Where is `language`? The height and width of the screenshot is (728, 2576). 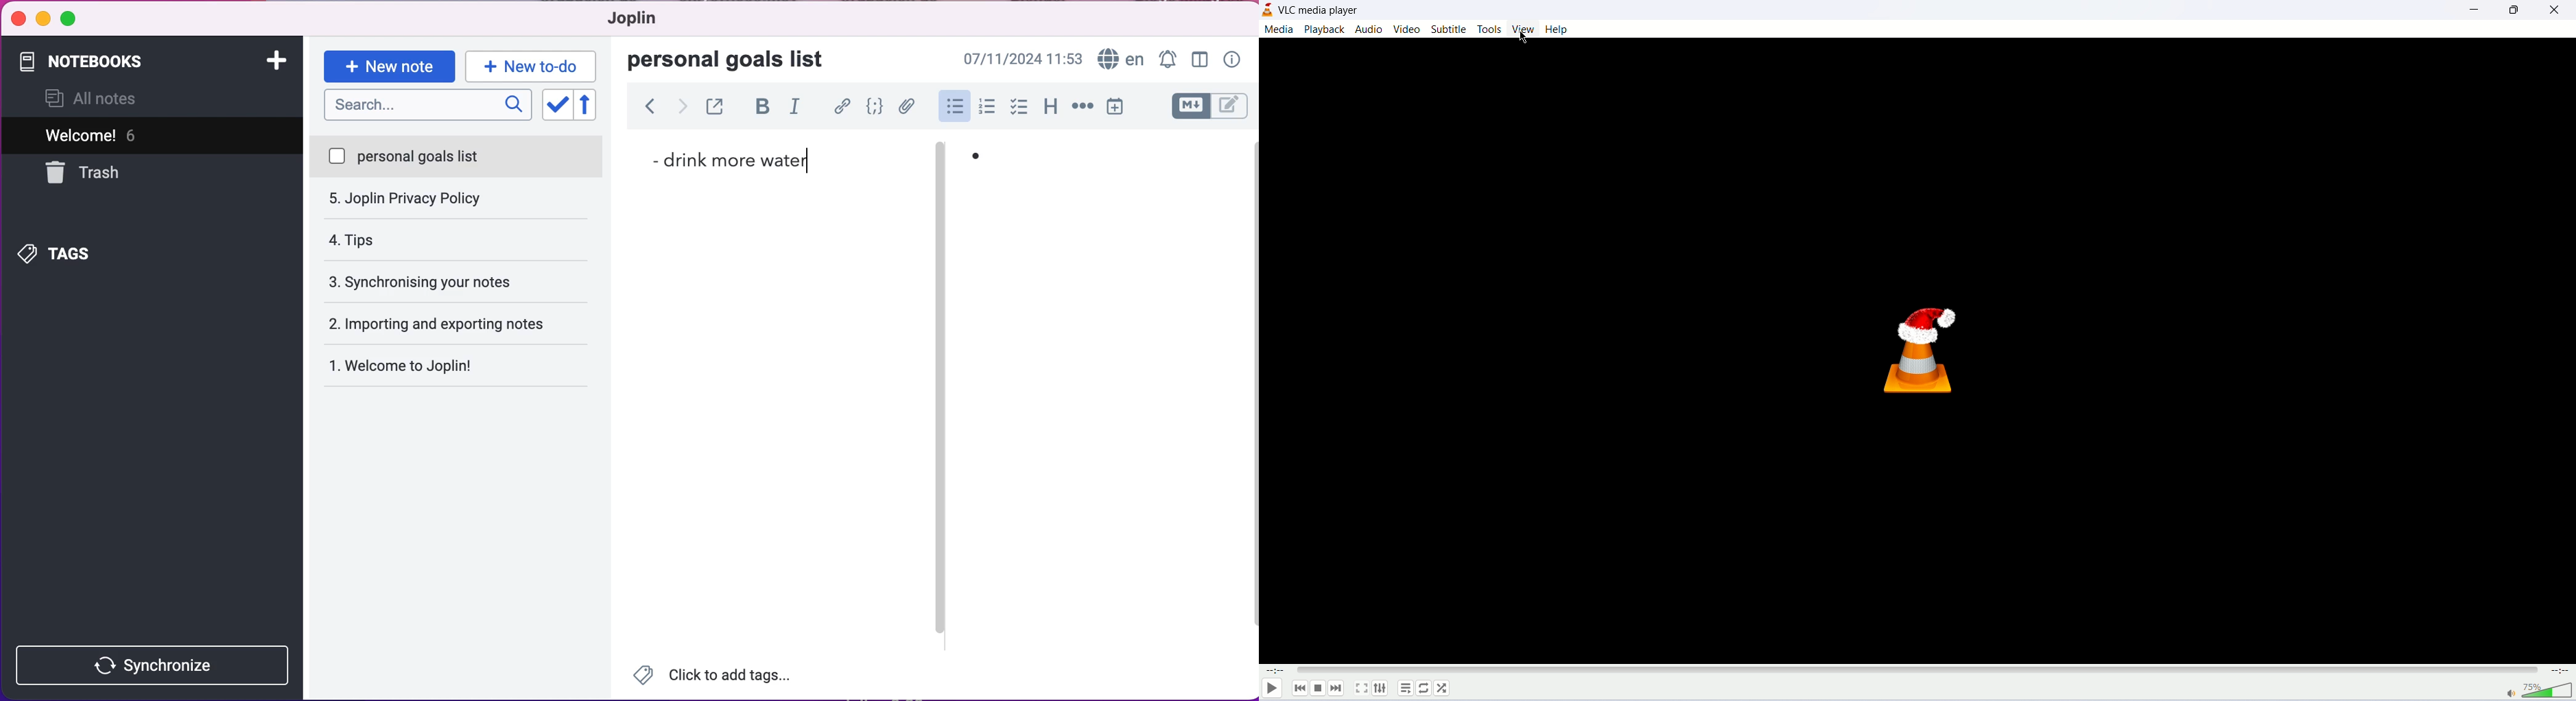
language is located at coordinates (1120, 57).